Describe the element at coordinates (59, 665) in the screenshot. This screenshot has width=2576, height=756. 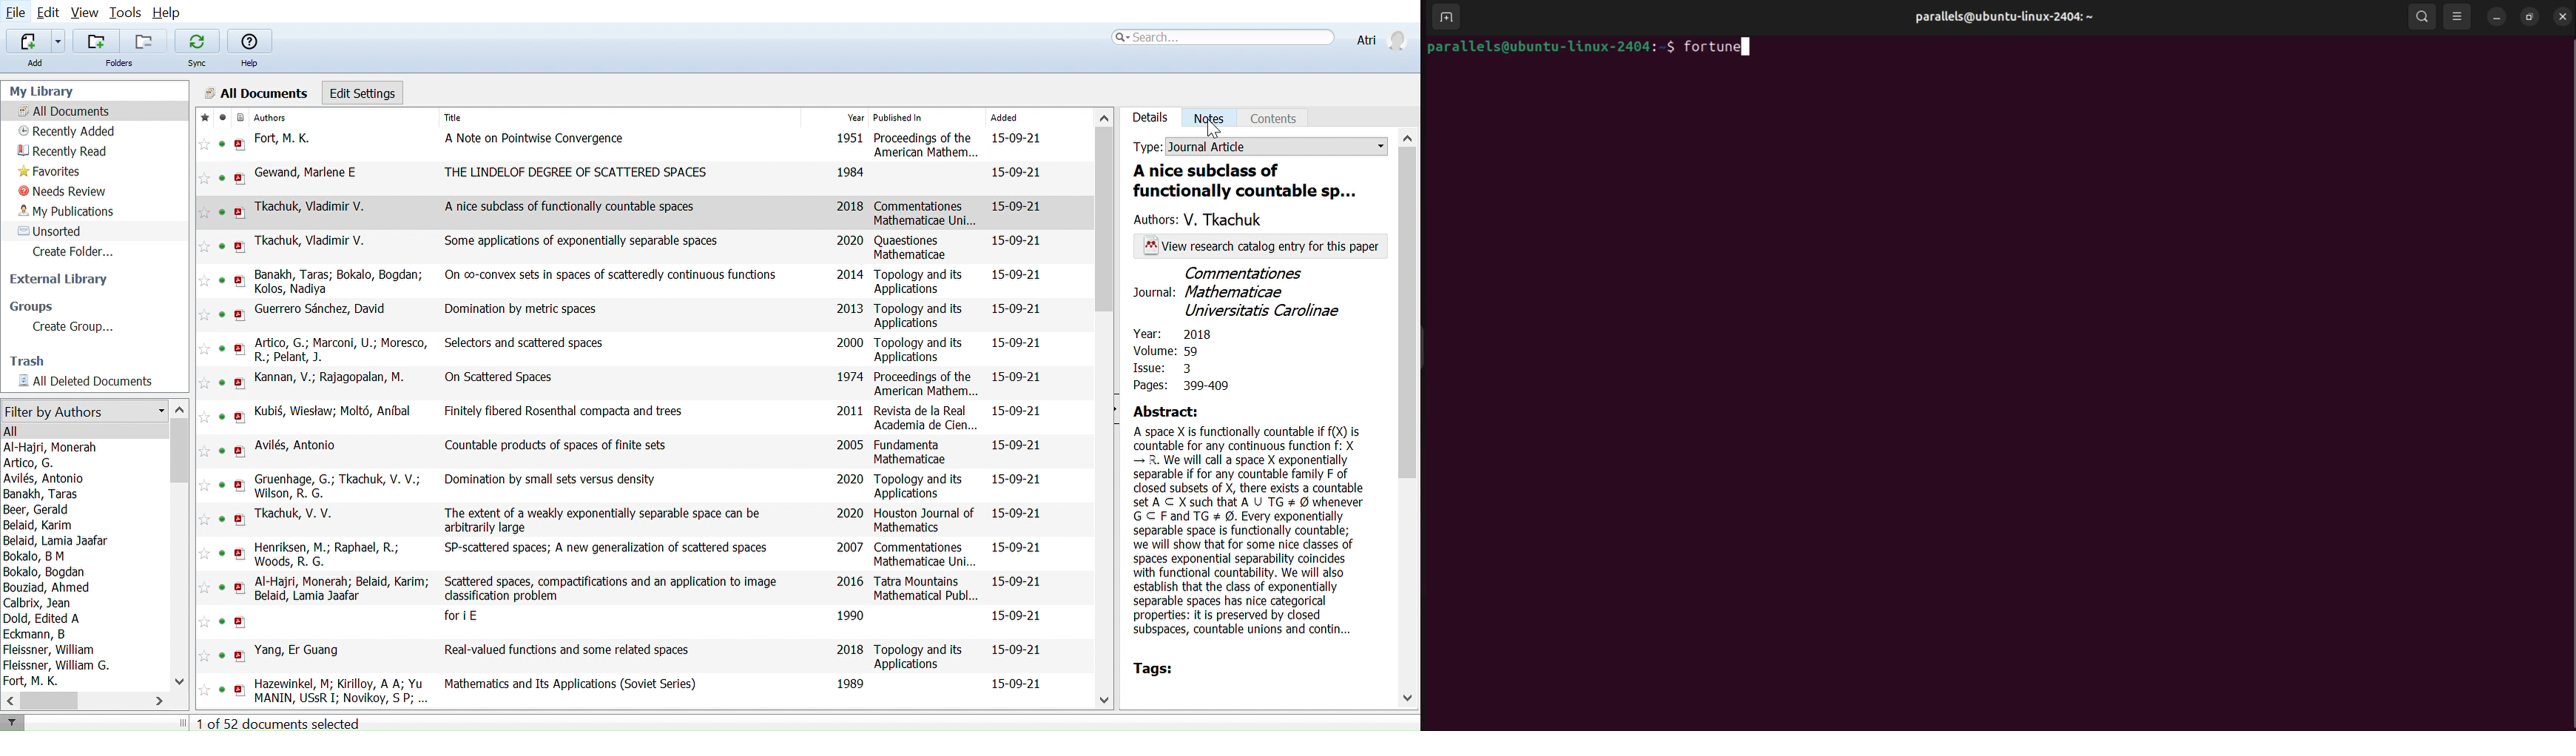
I see `Fleissner, William G.` at that location.